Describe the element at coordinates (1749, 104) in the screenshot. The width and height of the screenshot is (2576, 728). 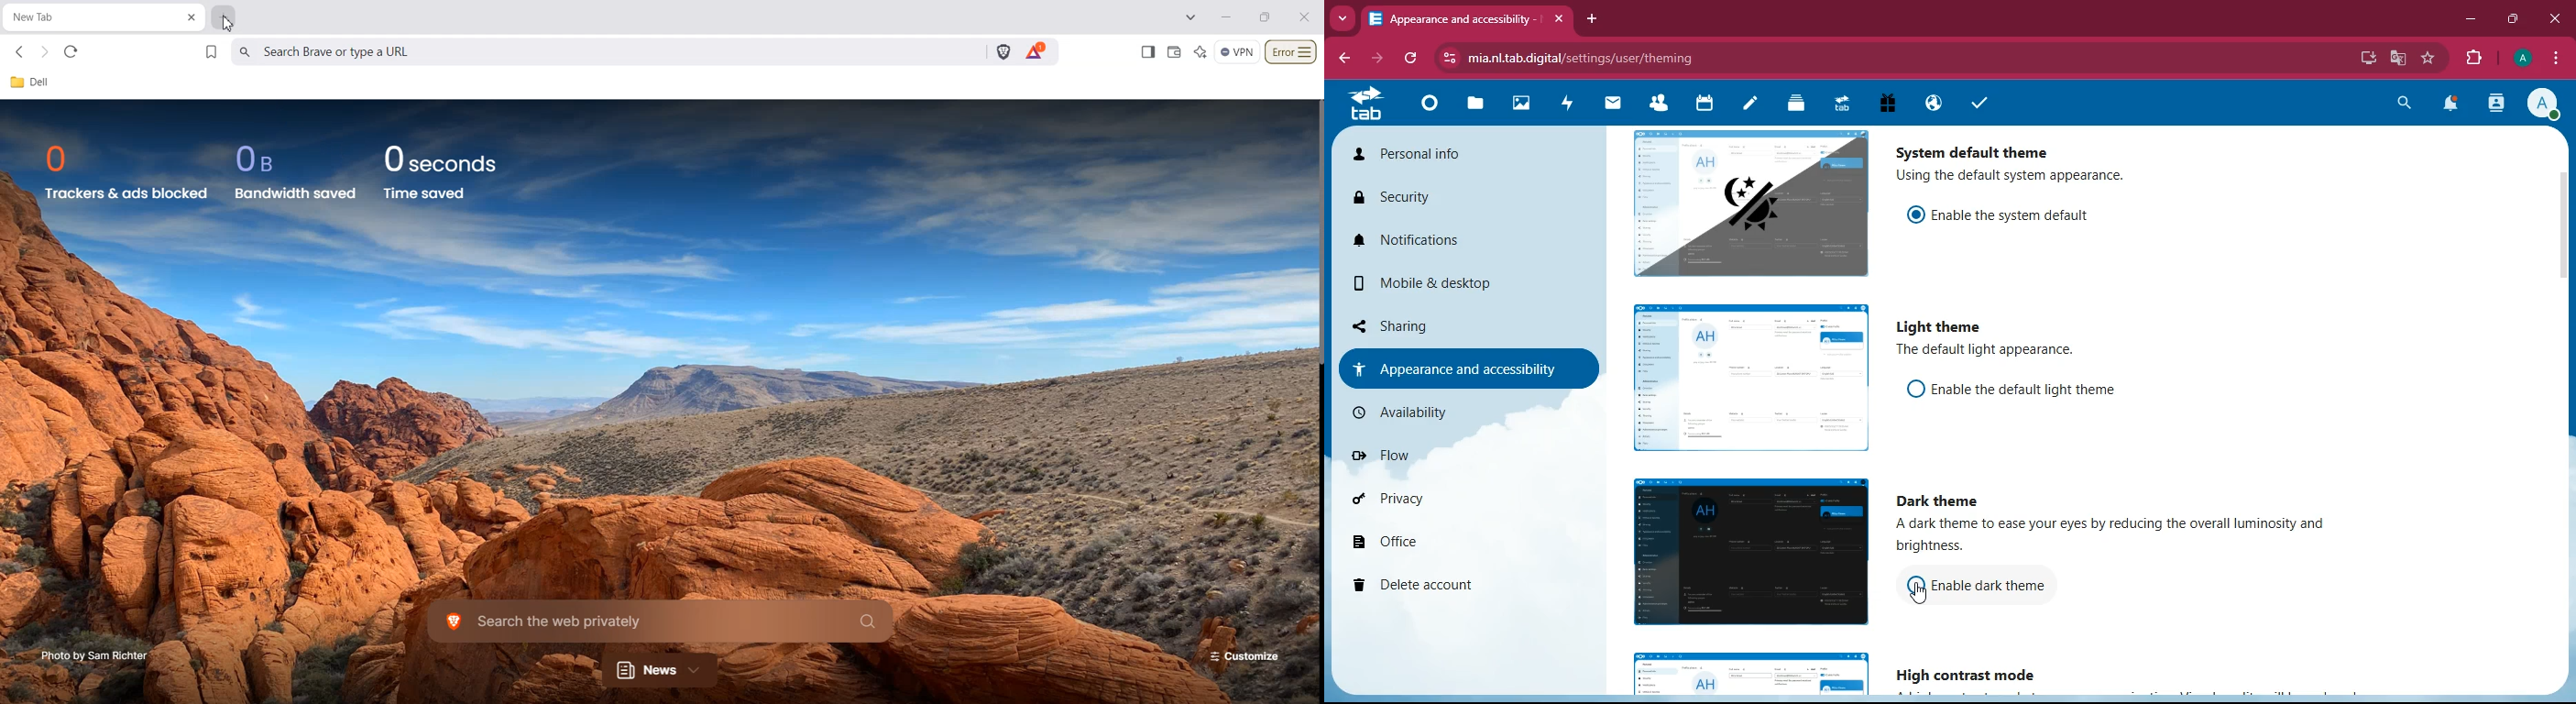
I see `notes` at that location.